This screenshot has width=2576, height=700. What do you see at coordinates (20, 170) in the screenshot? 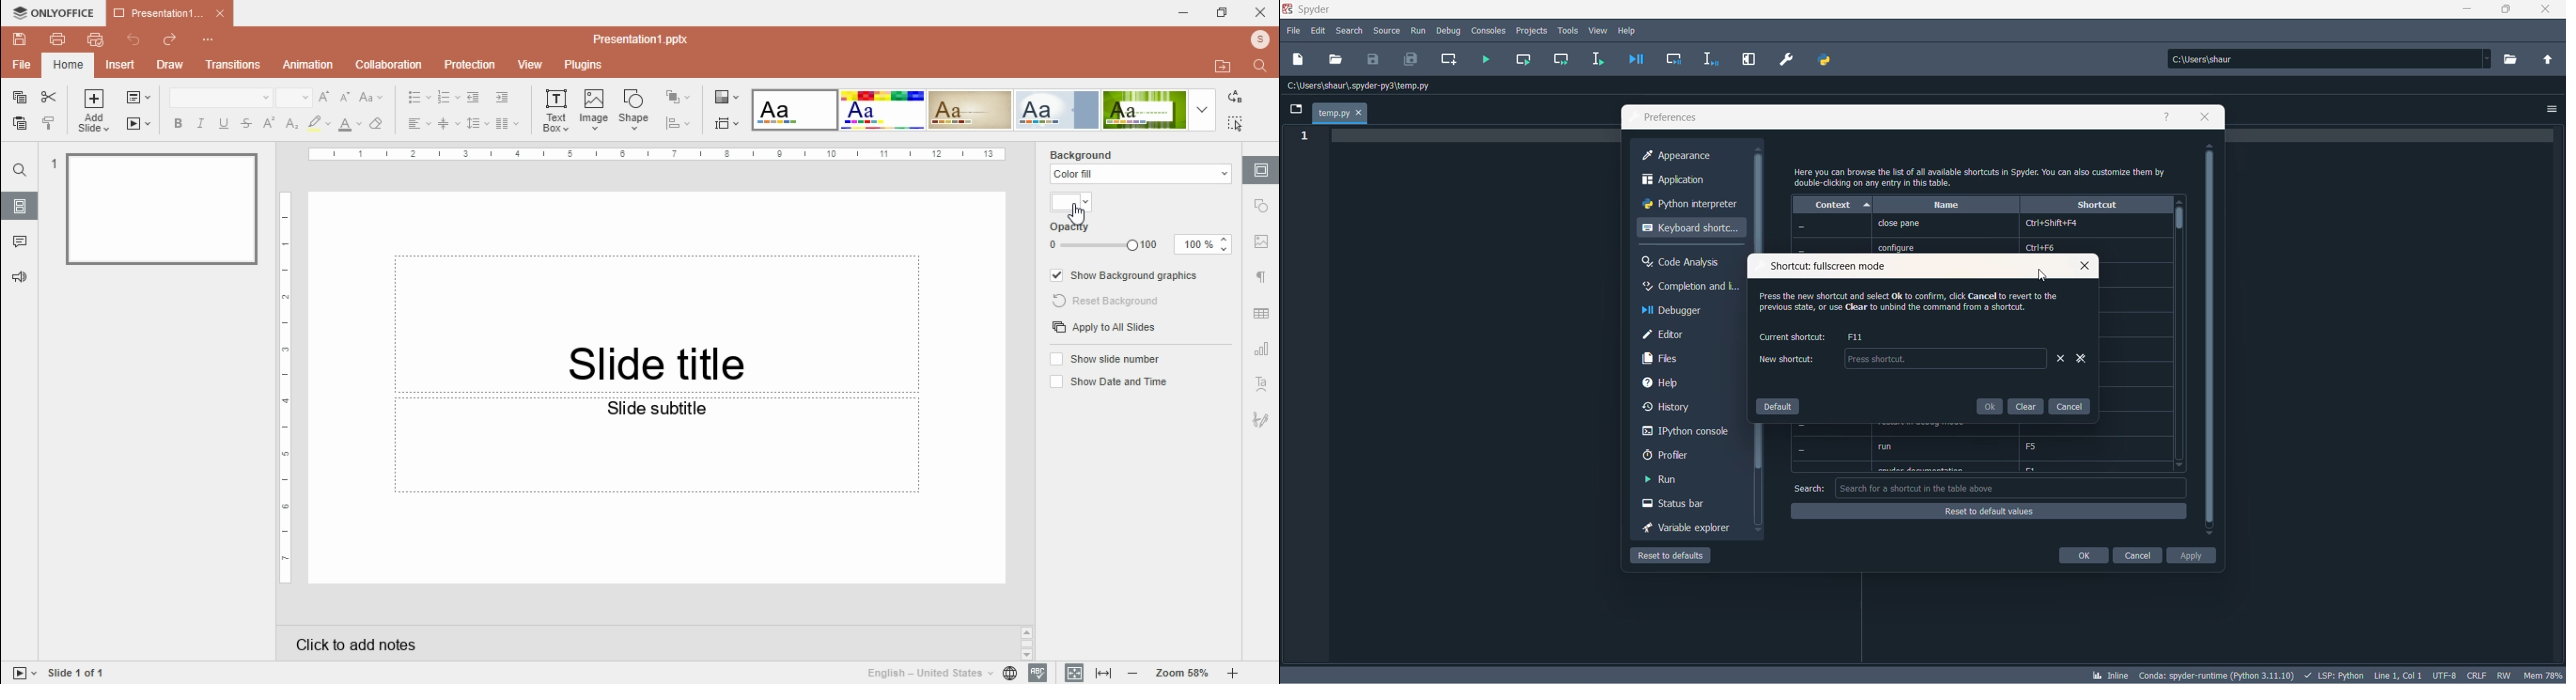
I see `find` at bounding box center [20, 170].